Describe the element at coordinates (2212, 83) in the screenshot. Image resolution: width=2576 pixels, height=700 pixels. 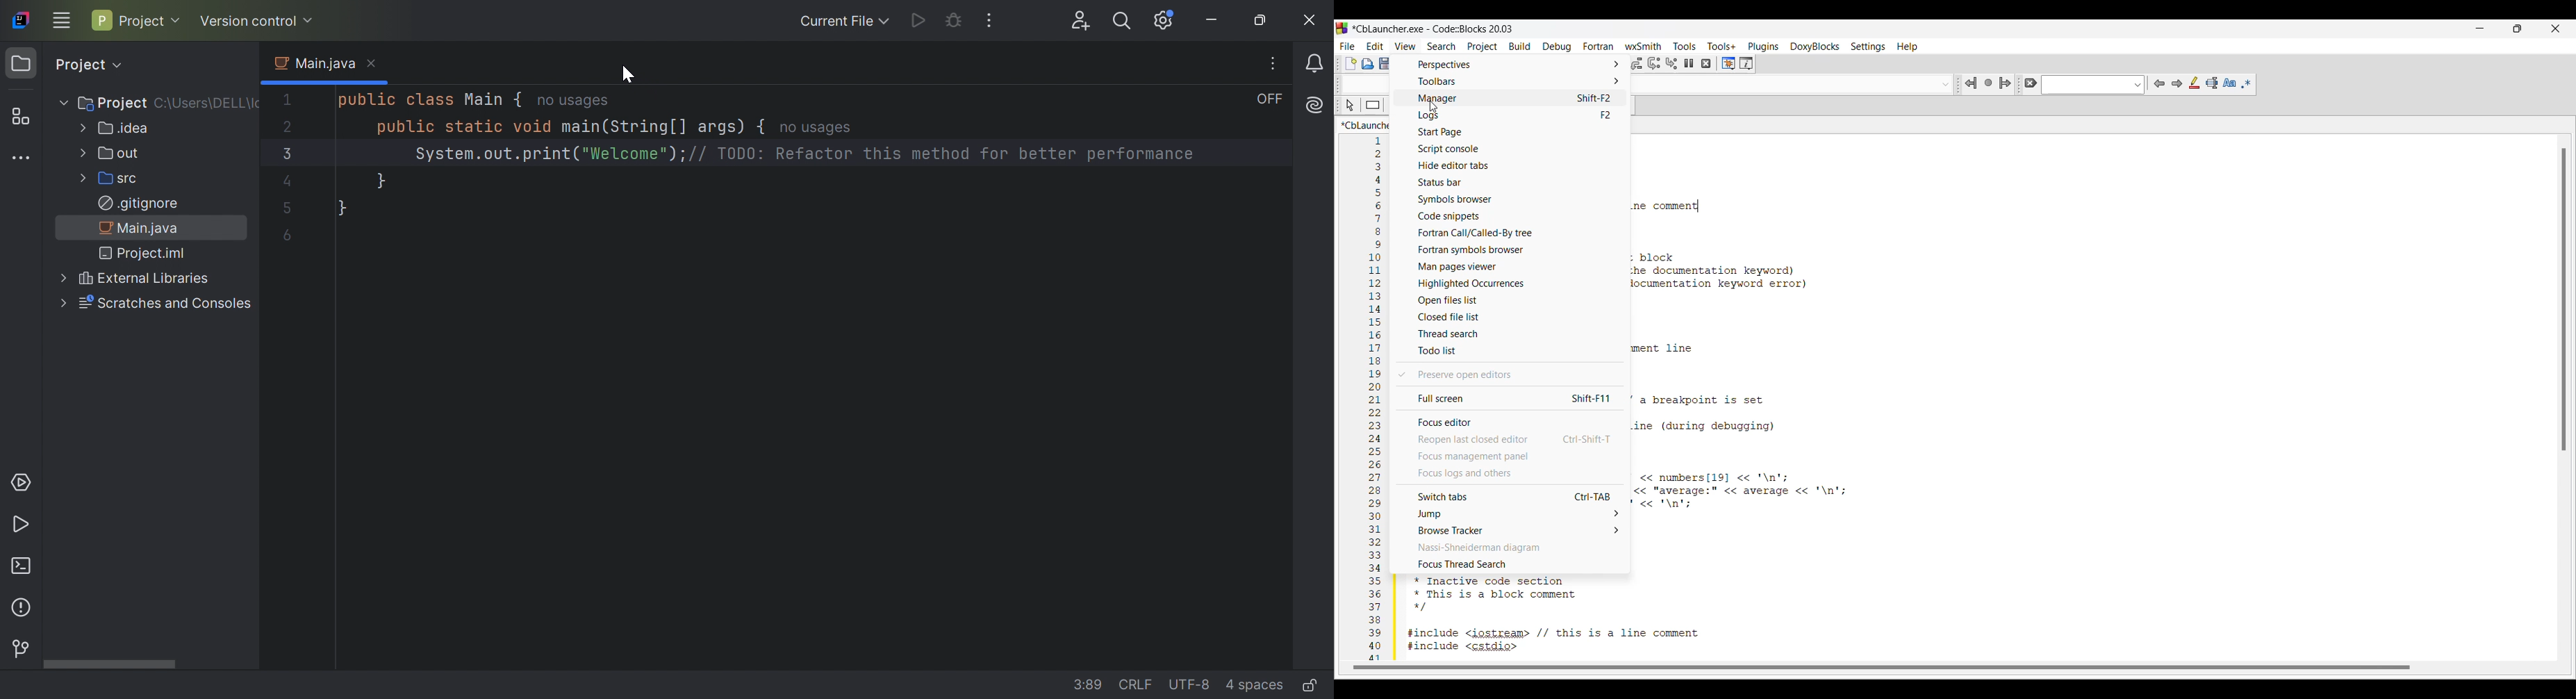
I see `Selected text` at that location.